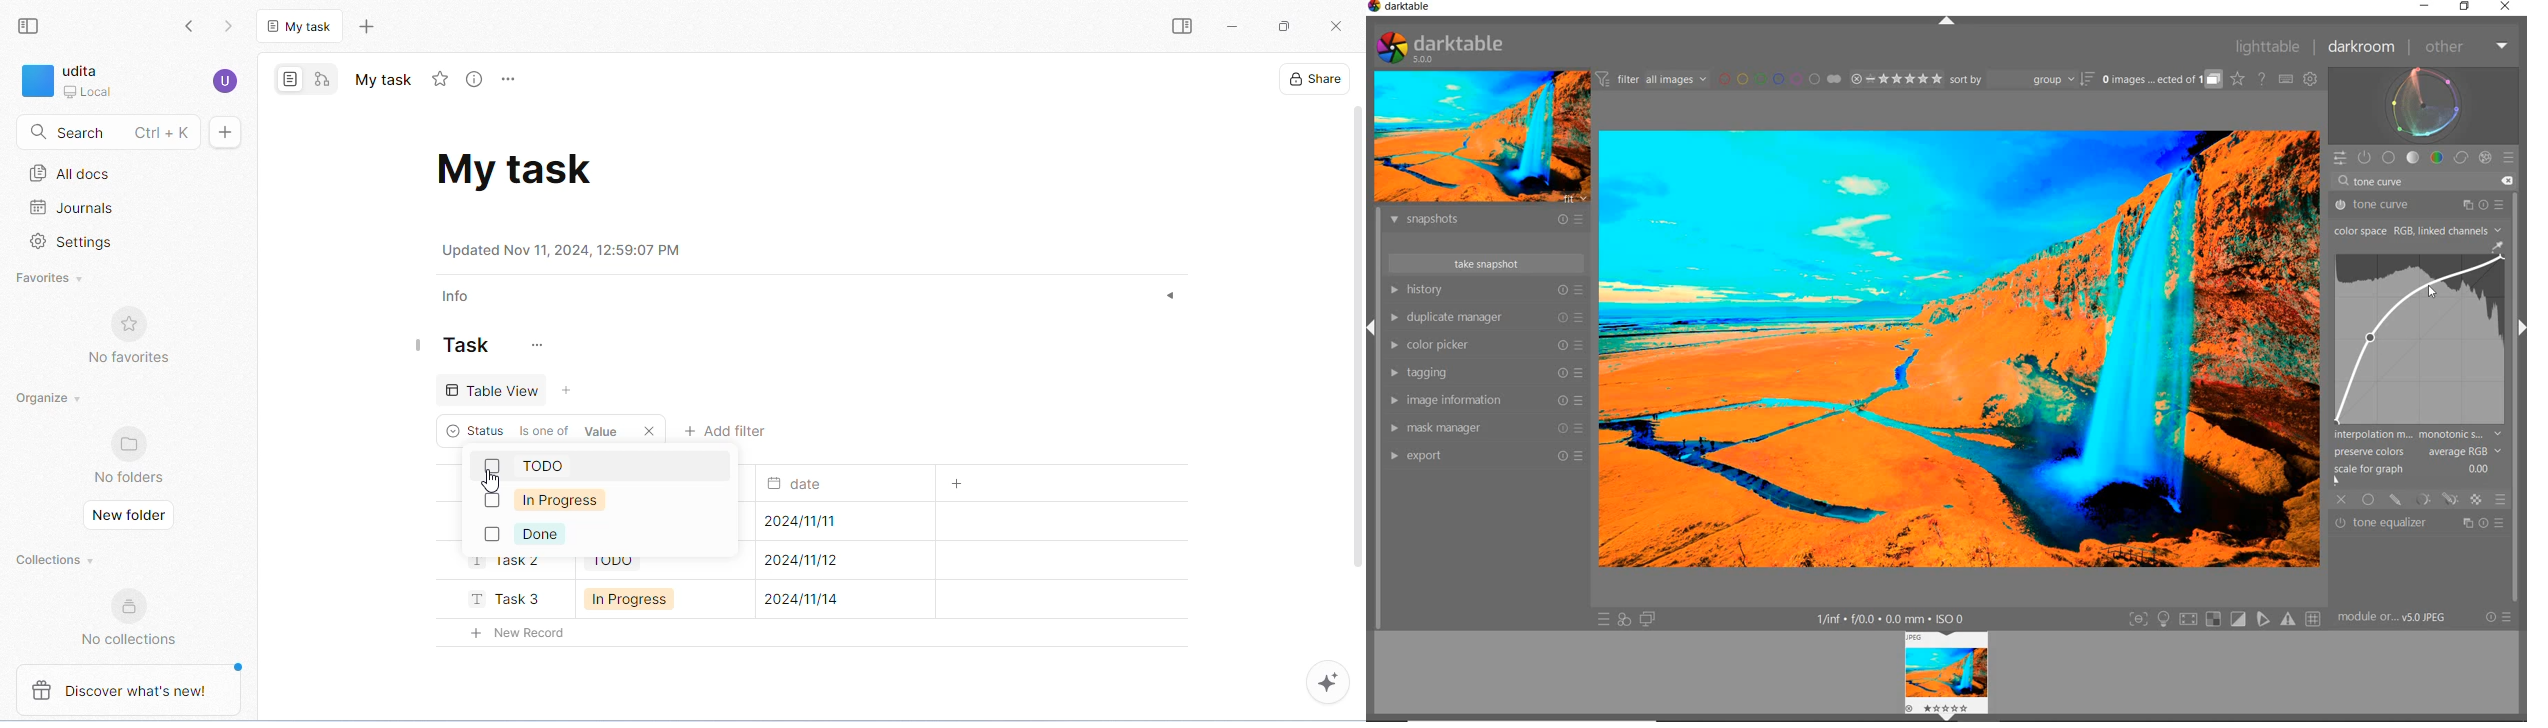 Image resolution: width=2548 pixels, height=728 pixels. What do you see at coordinates (1326, 682) in the screenshot?
I see `AI assistant` at bounding box center [1326, 682].